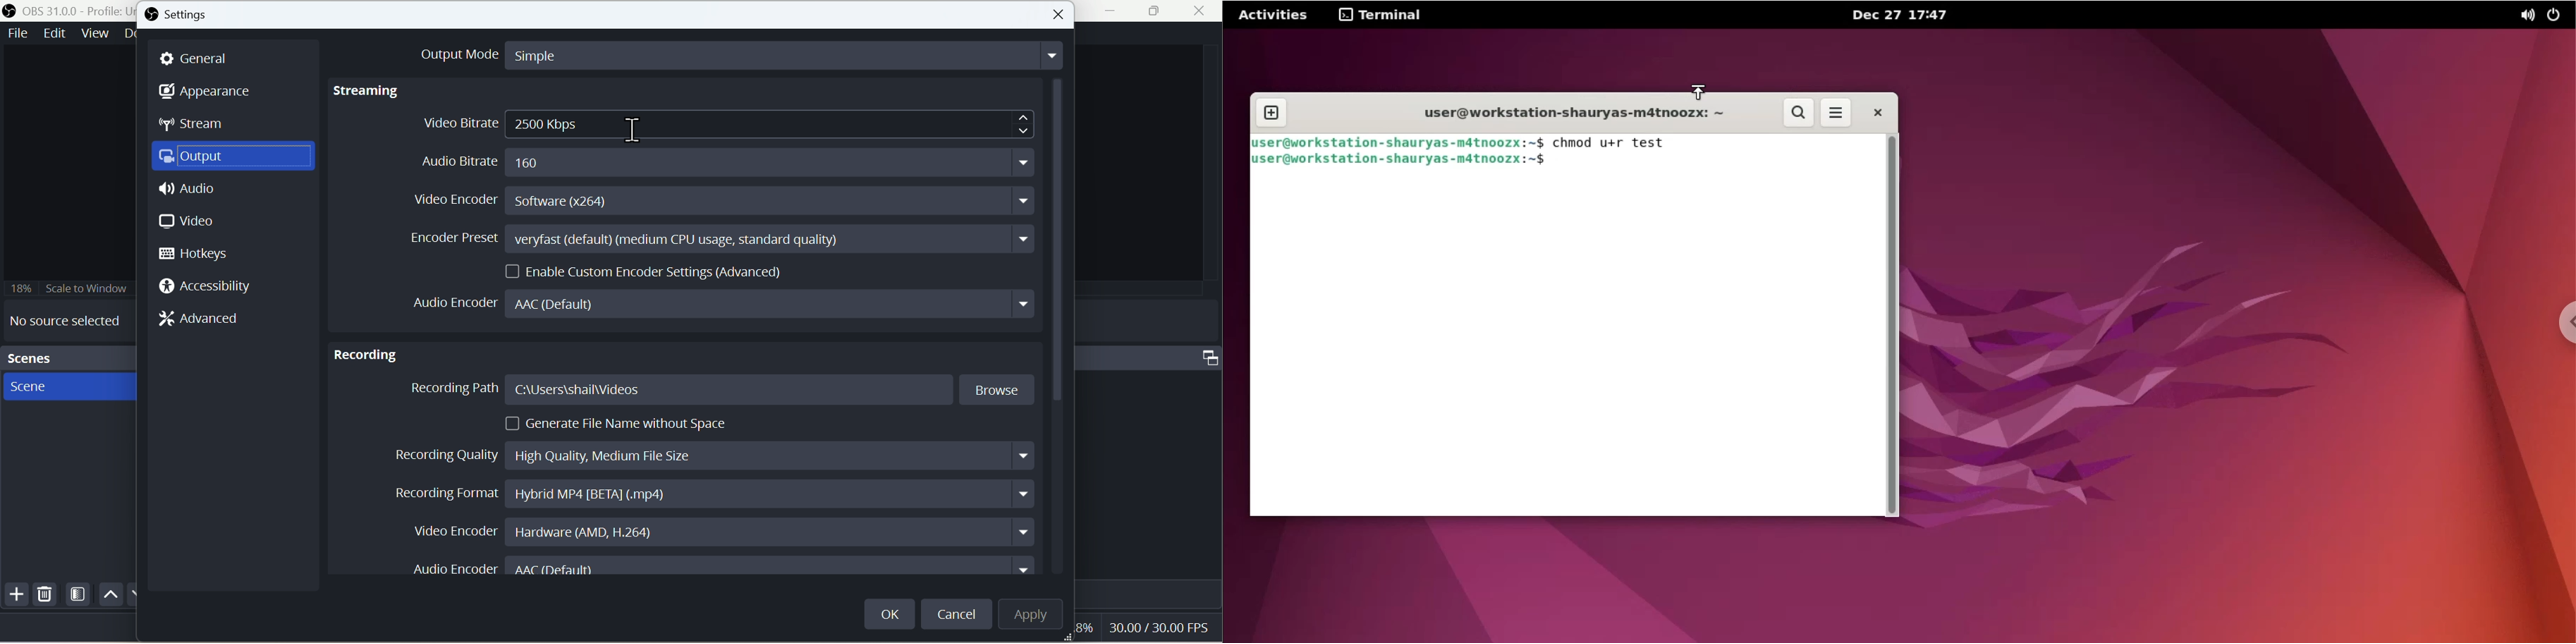 The width and height of the screenshot is (2576, 644). What do you see at coordinates (1153, 356) in the screenshot?
I see `Audio mixer` at bounding box center [1153, 356].